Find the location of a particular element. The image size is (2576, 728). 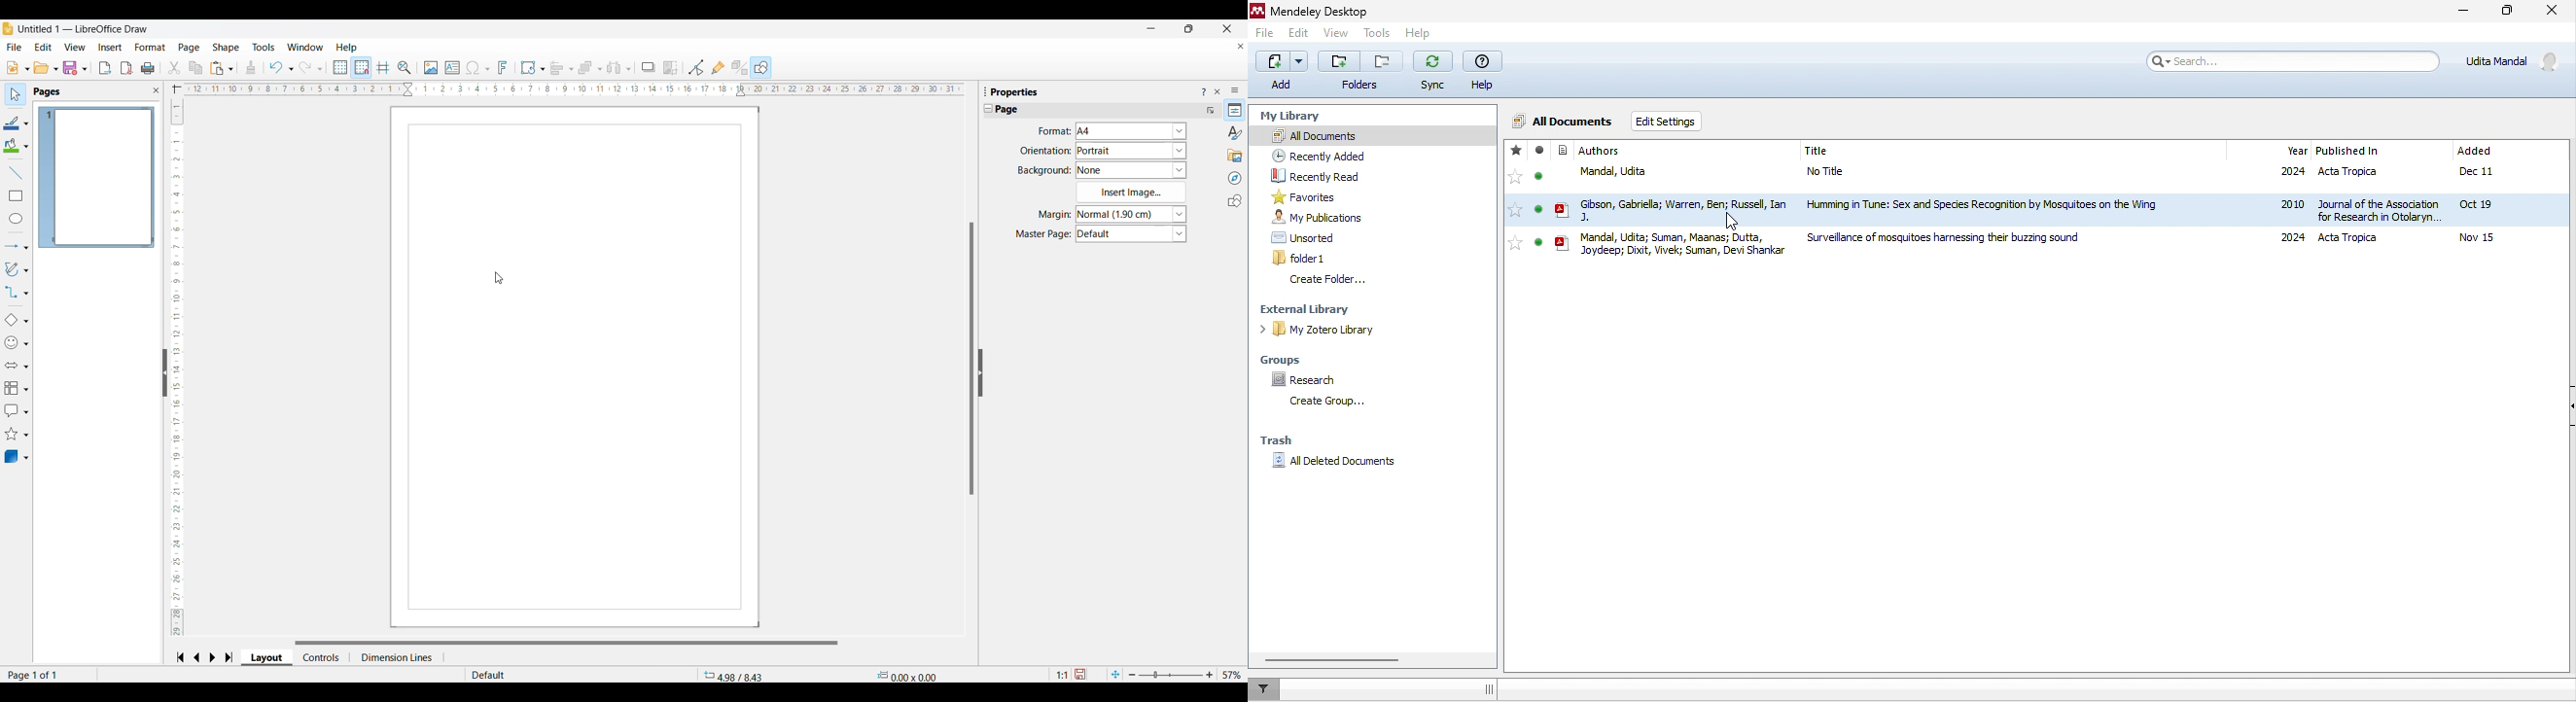

journal title is located at coordinates (1816, 151).